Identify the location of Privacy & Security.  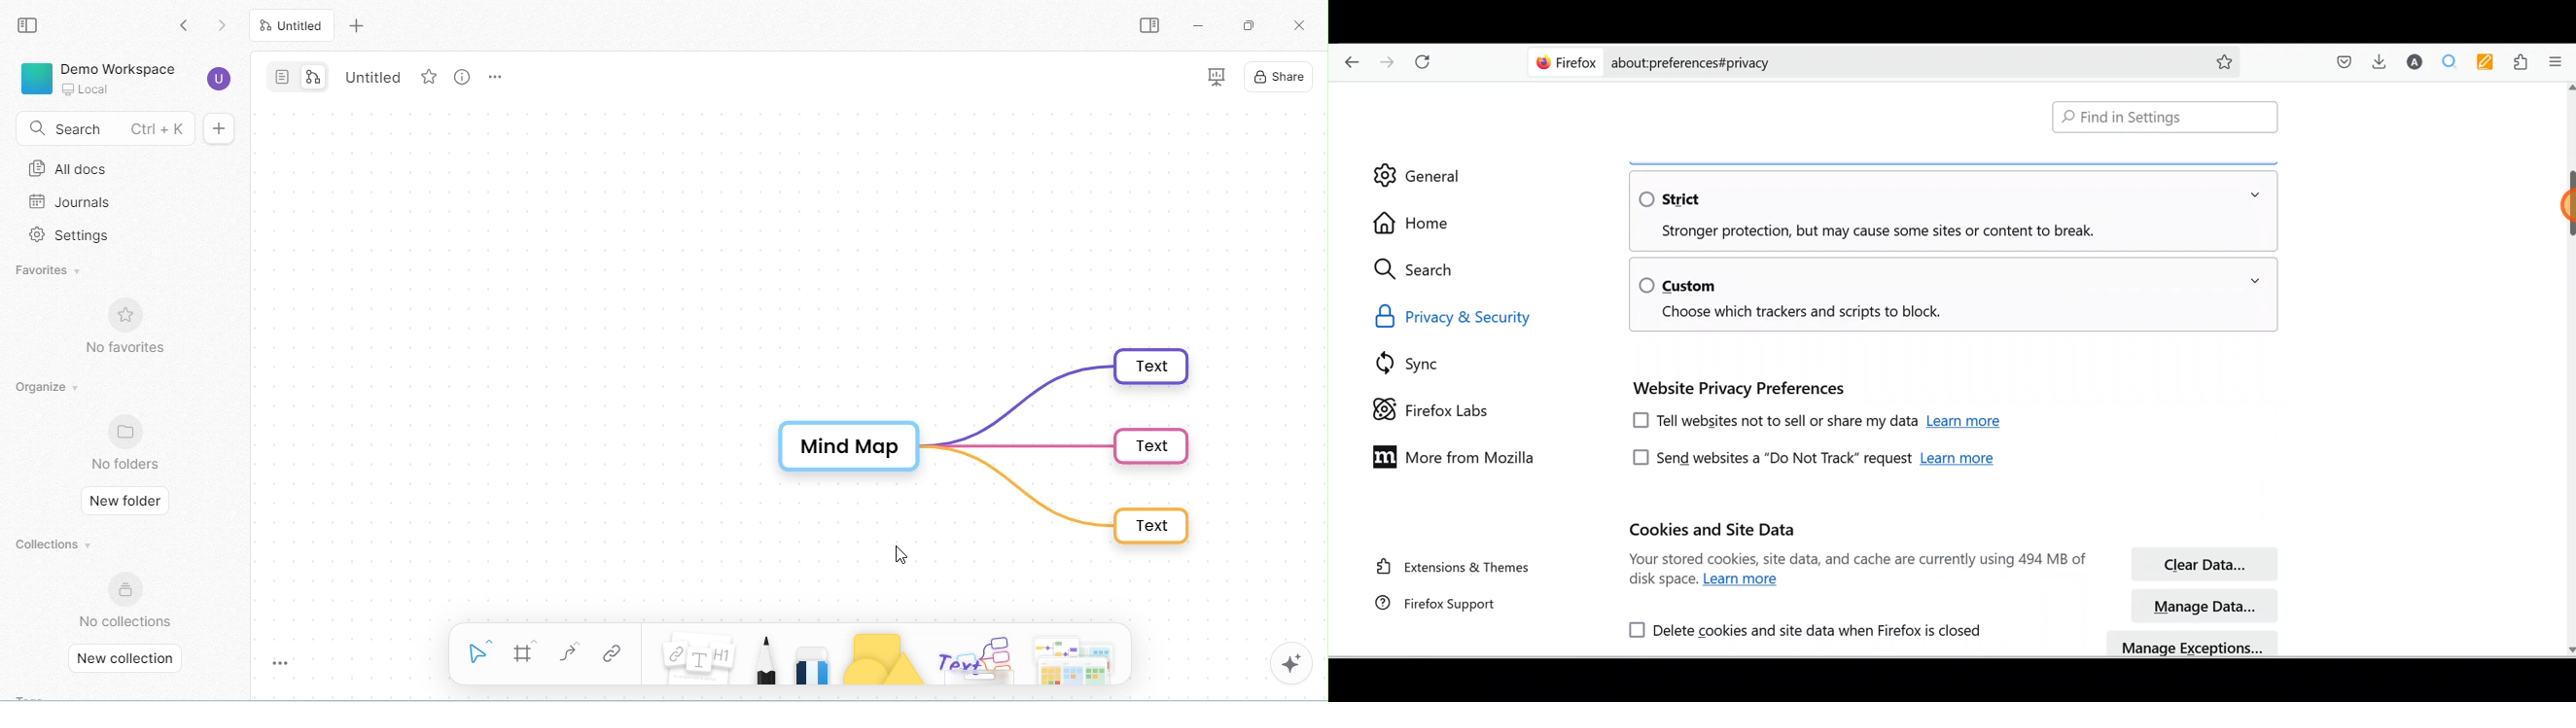
(1465, 317).